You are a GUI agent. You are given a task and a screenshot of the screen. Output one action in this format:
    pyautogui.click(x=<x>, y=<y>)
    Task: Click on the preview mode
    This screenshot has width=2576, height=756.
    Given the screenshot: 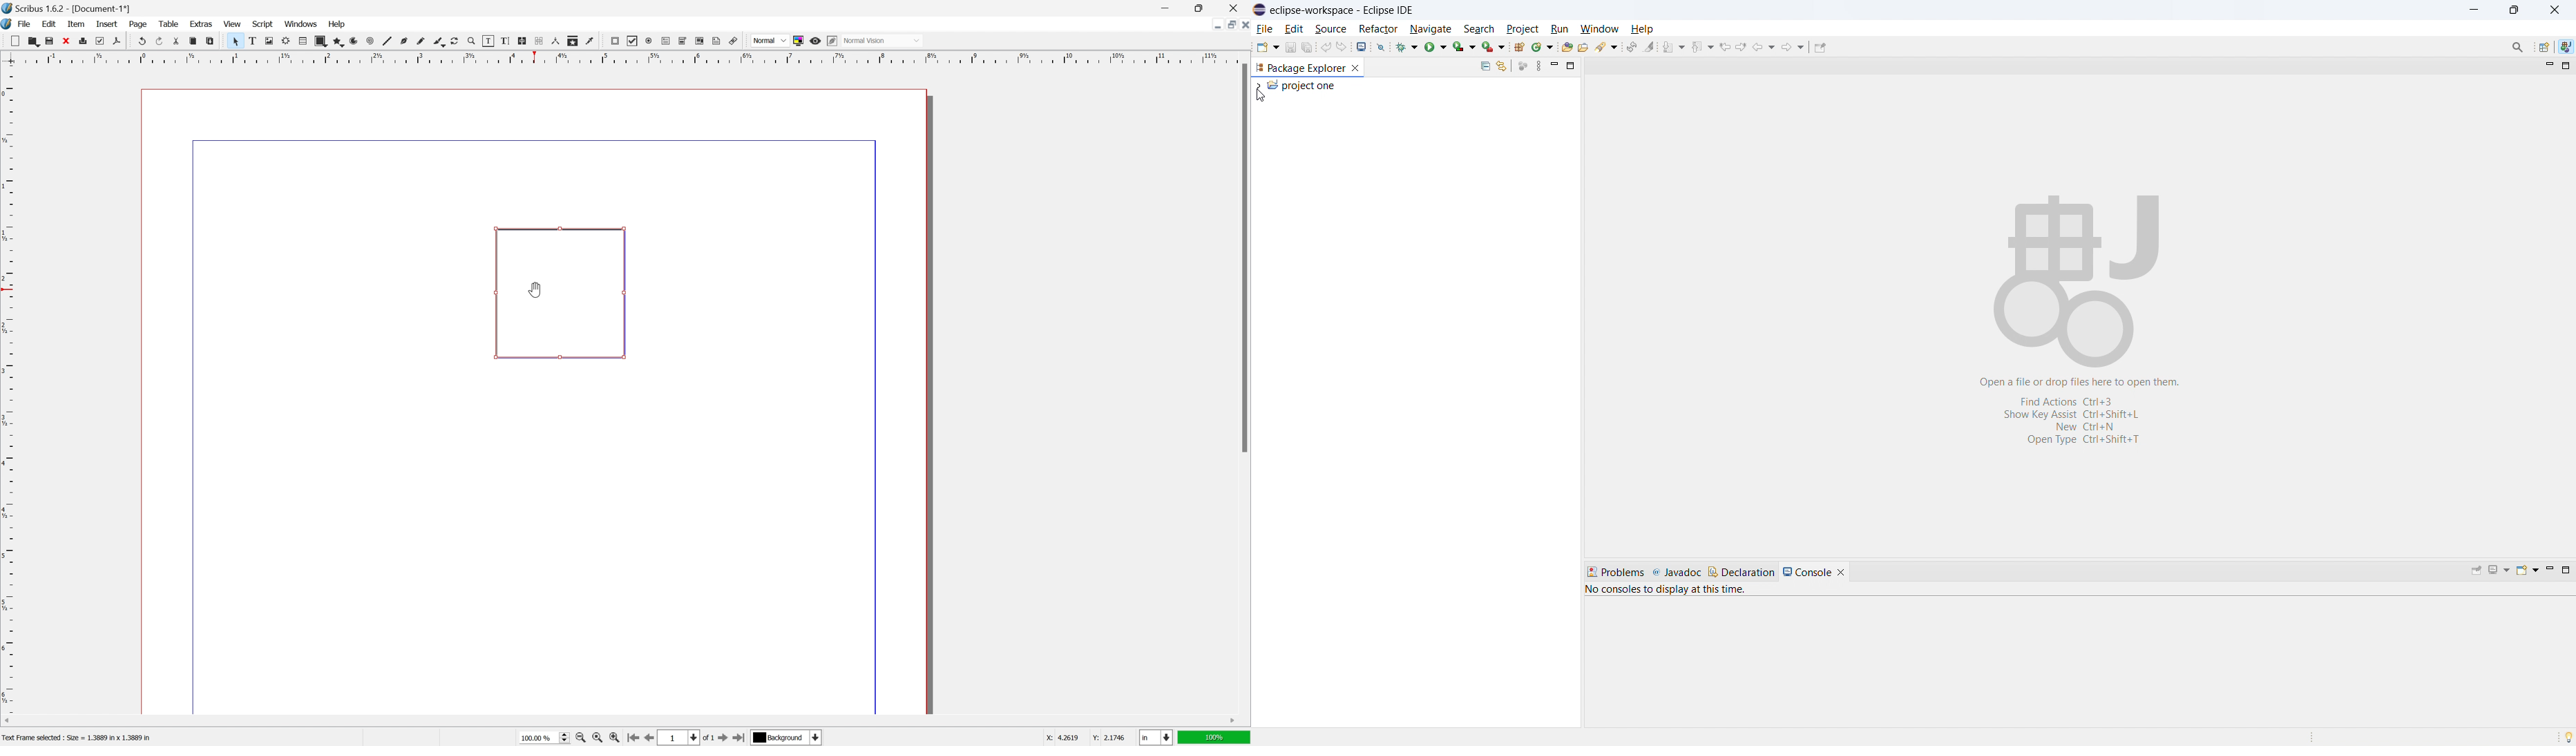 What is the action you would take?
    pyautogui.click(x=816, y=41)
    